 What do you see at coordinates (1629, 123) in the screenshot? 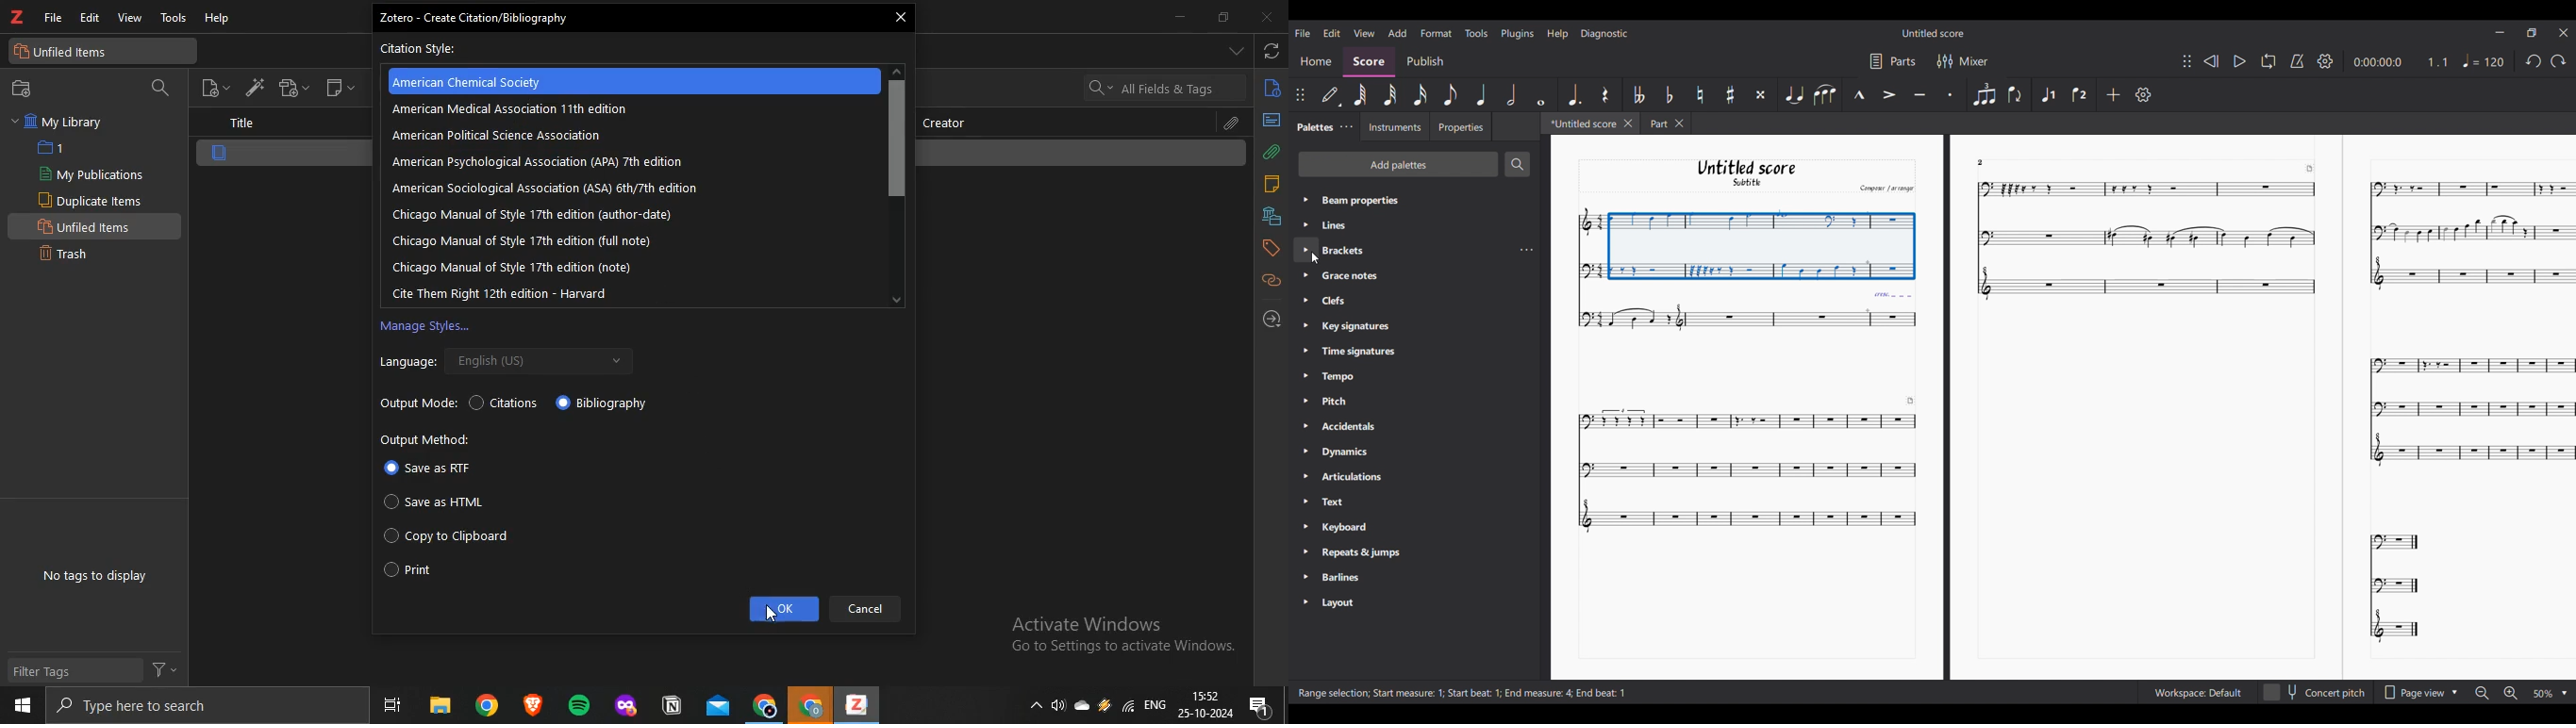
I see `Close` at bounding box center [1629, 123].